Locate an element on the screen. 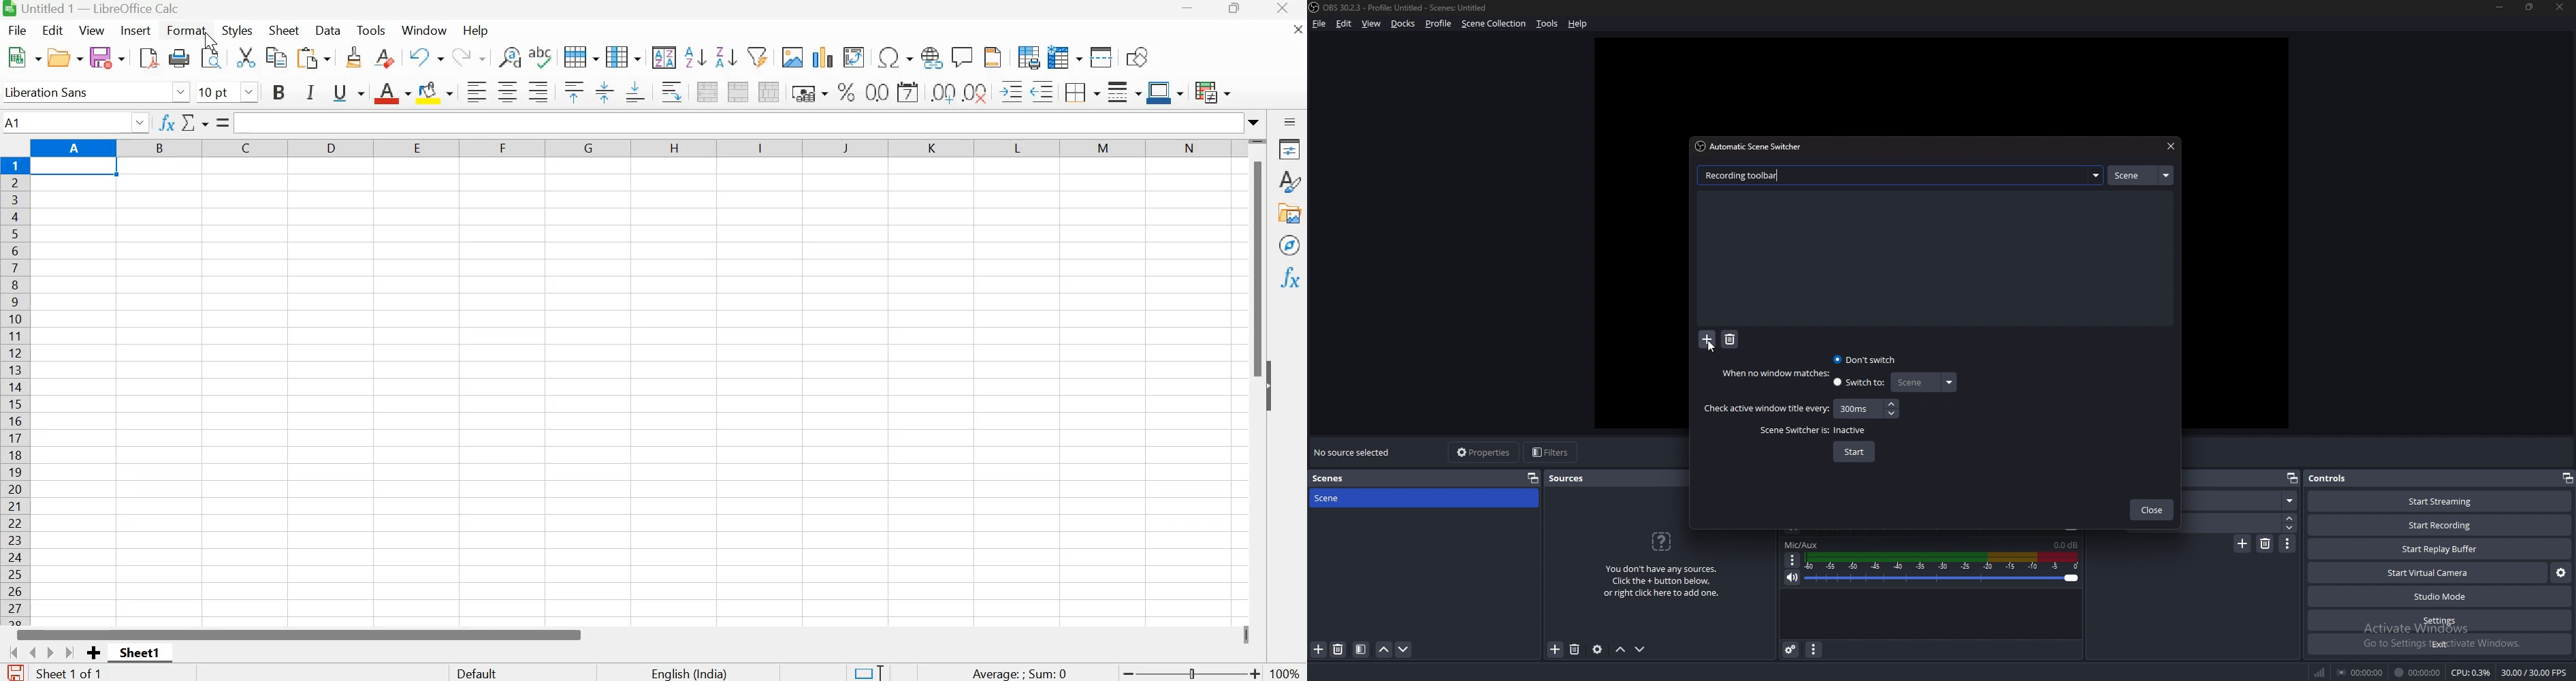 The width and height of the screenshot is (2576, 700). add is located at coordinates (1708, 340).